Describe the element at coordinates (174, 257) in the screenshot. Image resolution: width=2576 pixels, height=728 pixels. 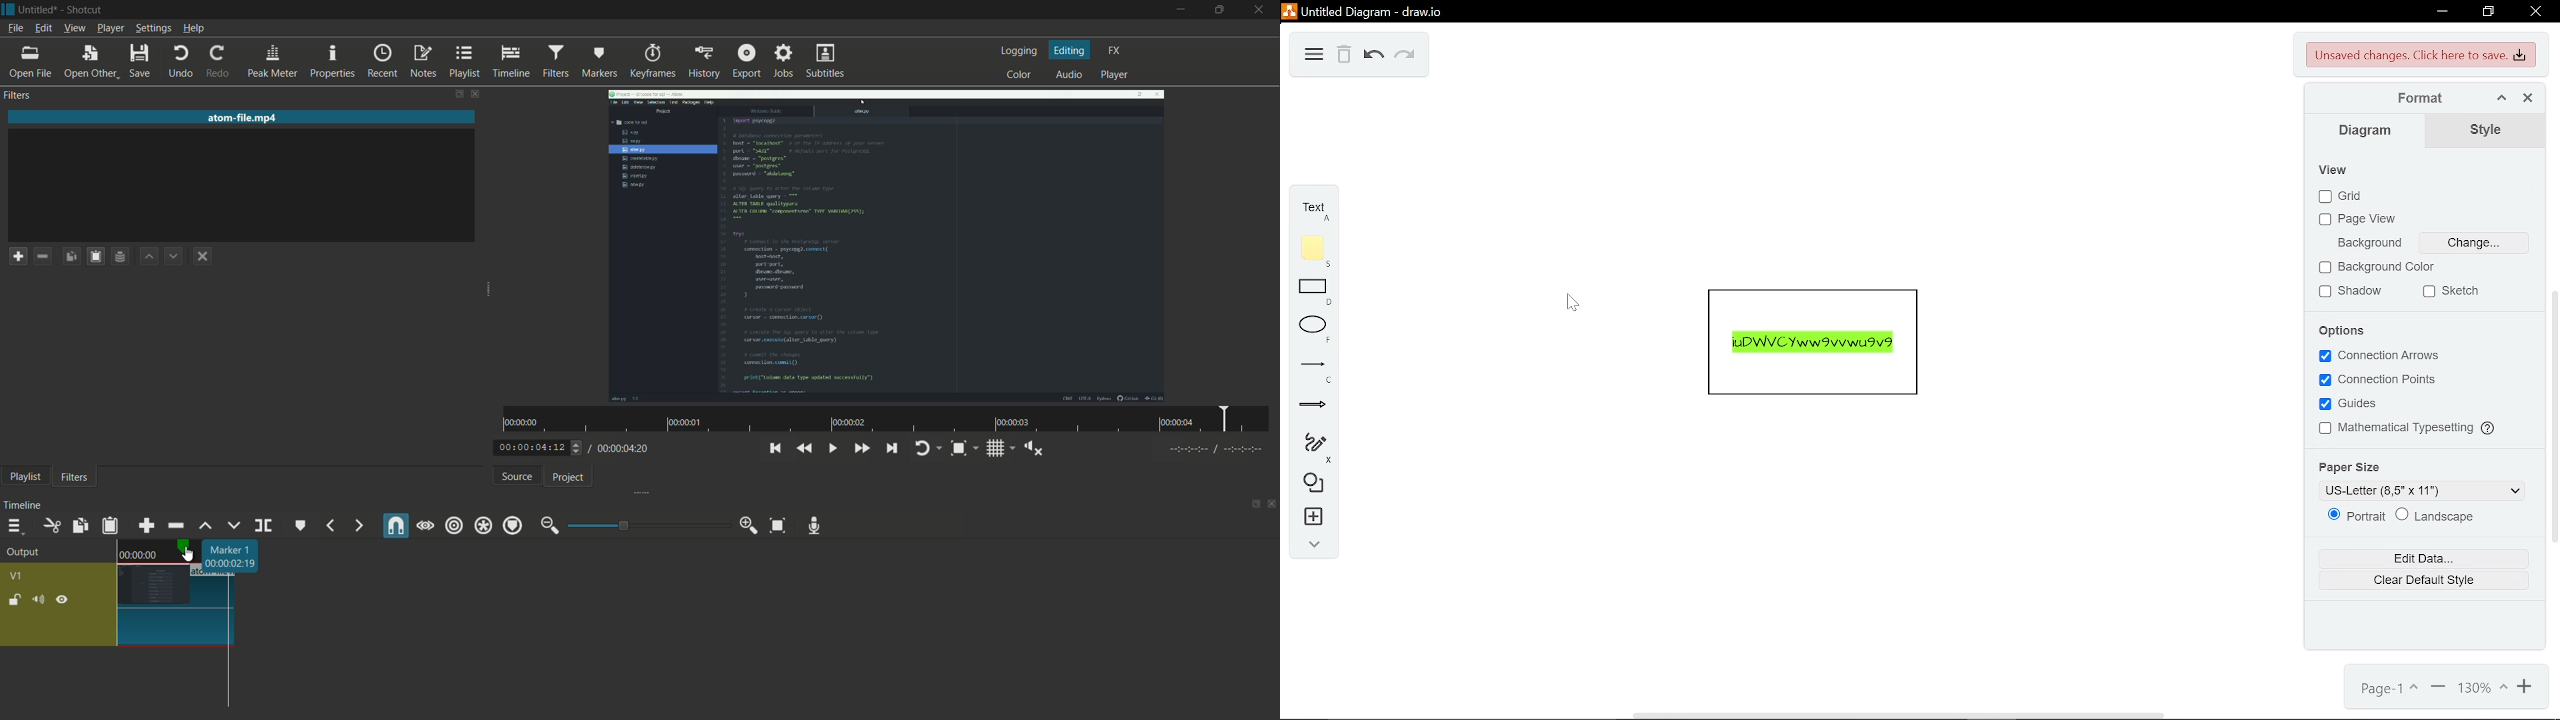
I see `move filter down` at that location.